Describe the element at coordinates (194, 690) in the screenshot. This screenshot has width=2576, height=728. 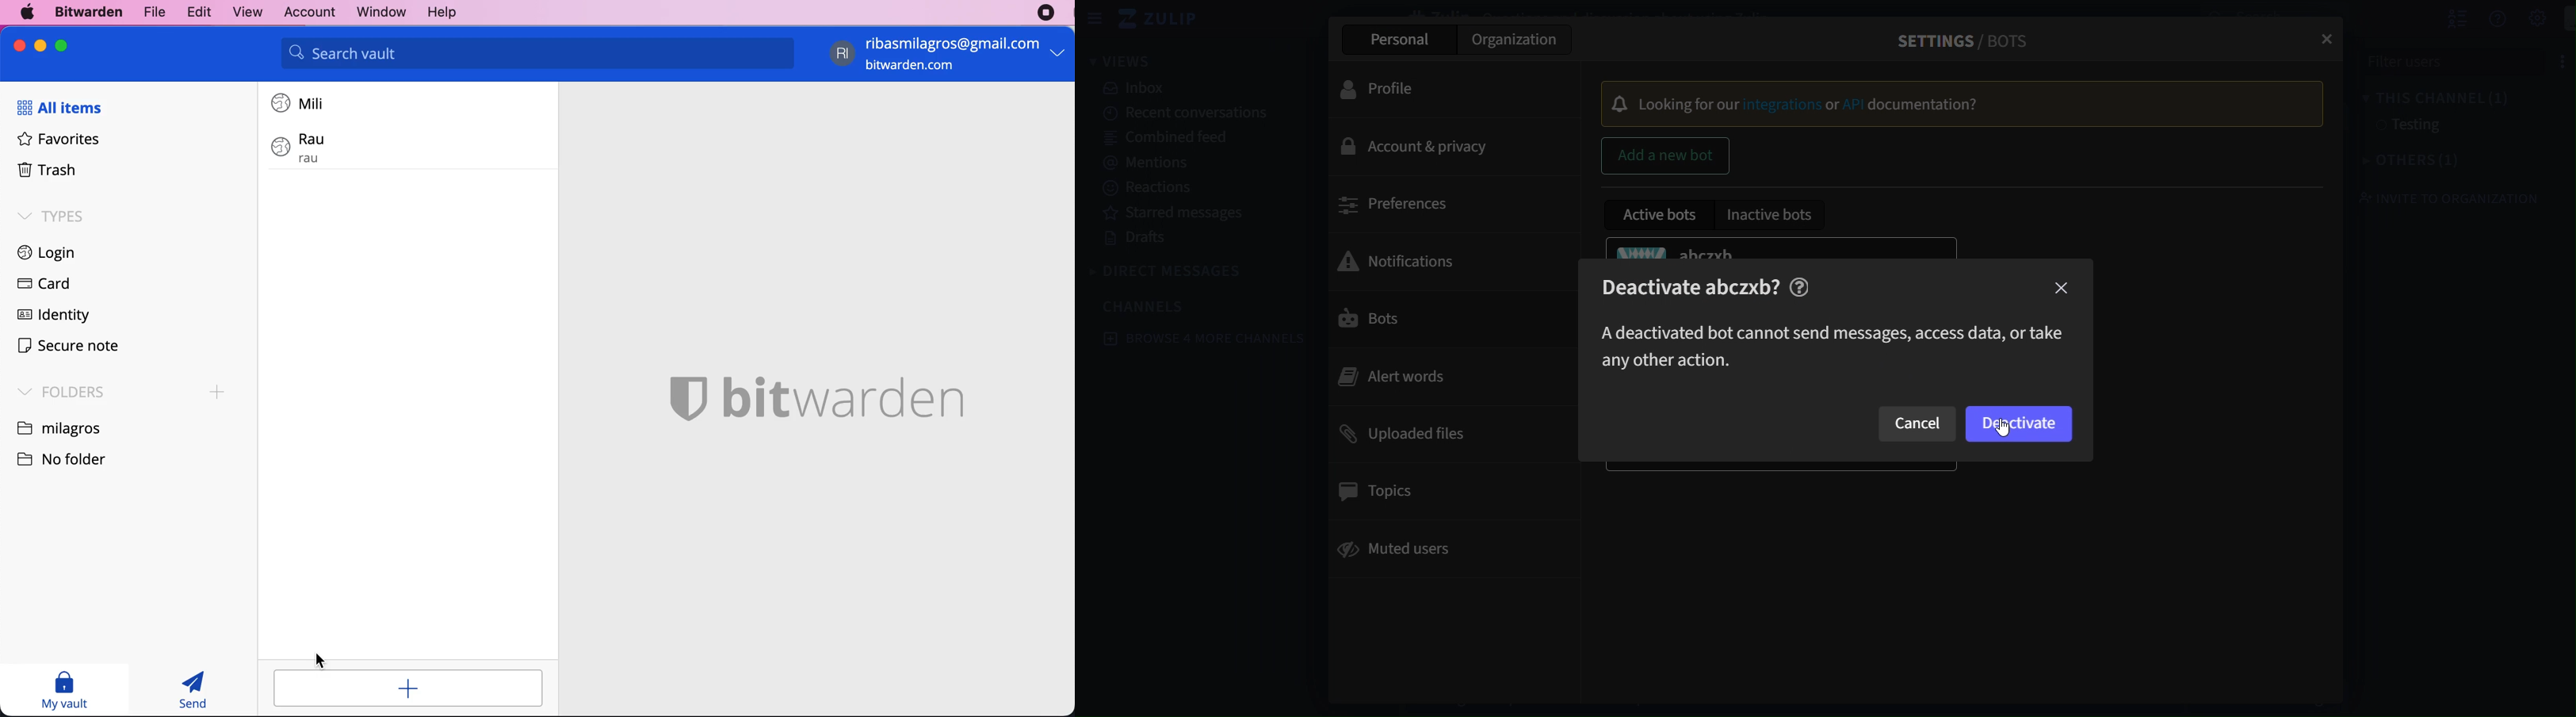
I see `send` at that location.